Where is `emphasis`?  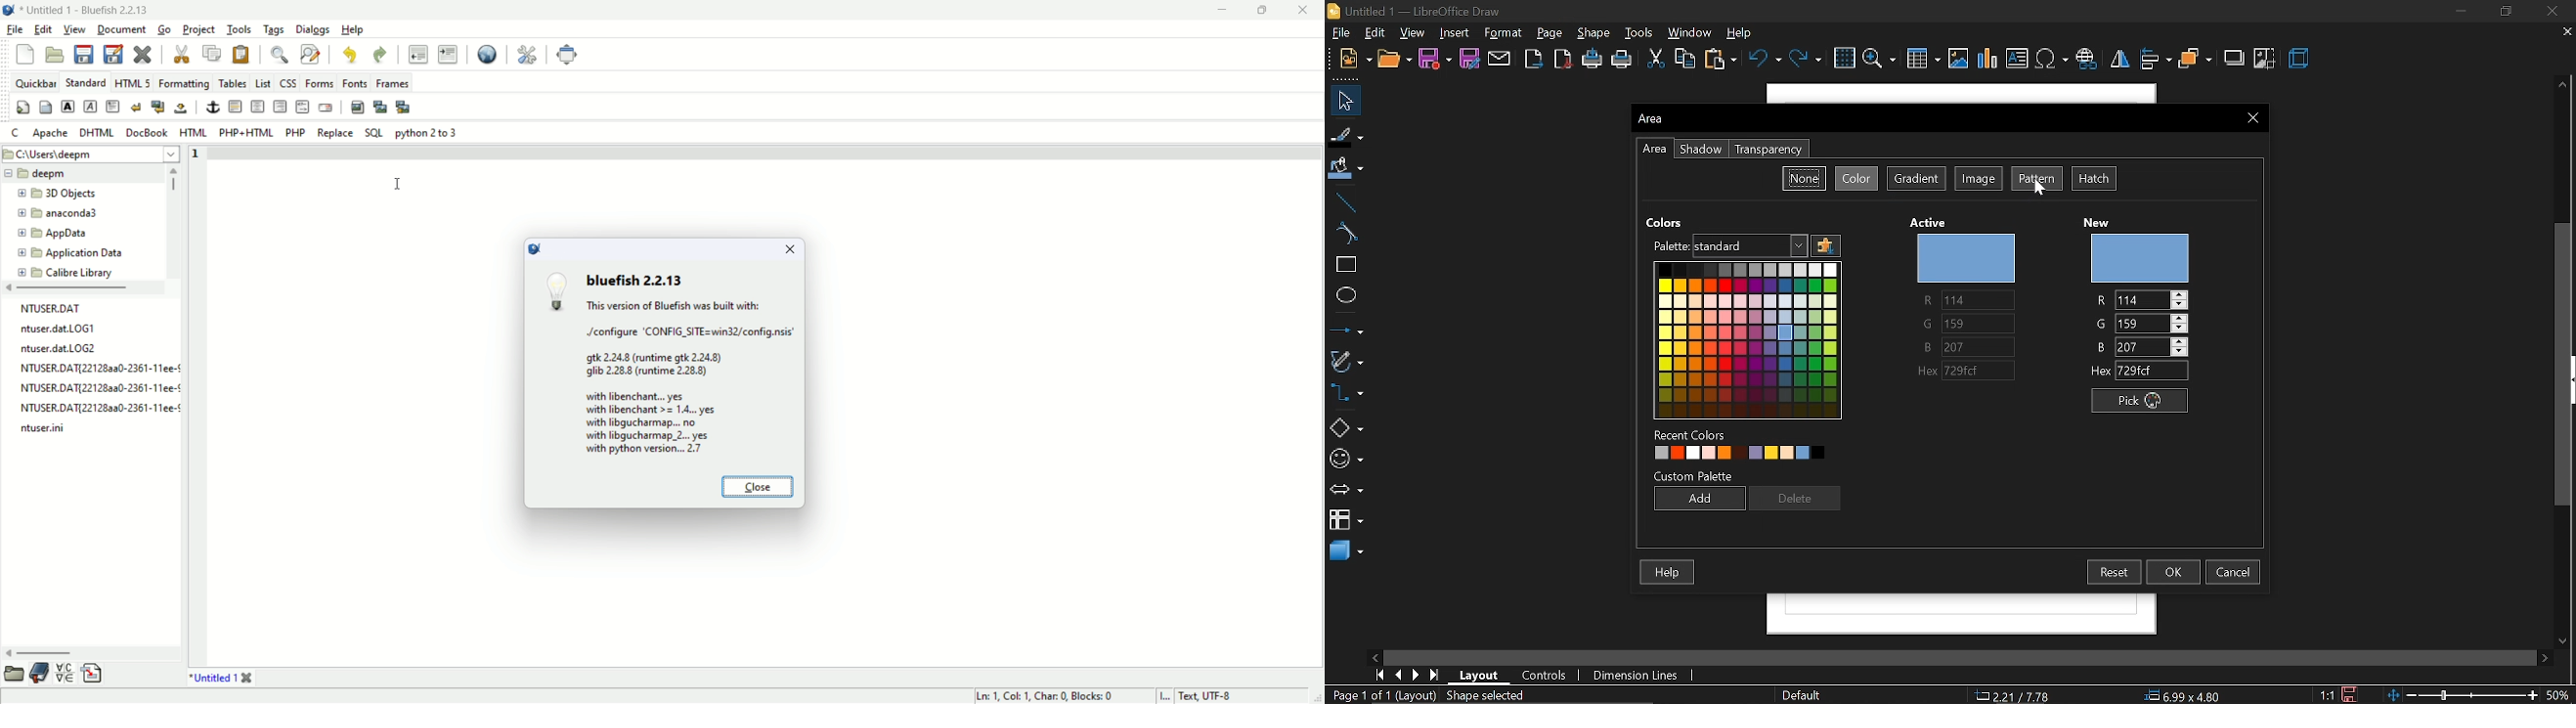
emphasis is located at coordinates (91, 107).